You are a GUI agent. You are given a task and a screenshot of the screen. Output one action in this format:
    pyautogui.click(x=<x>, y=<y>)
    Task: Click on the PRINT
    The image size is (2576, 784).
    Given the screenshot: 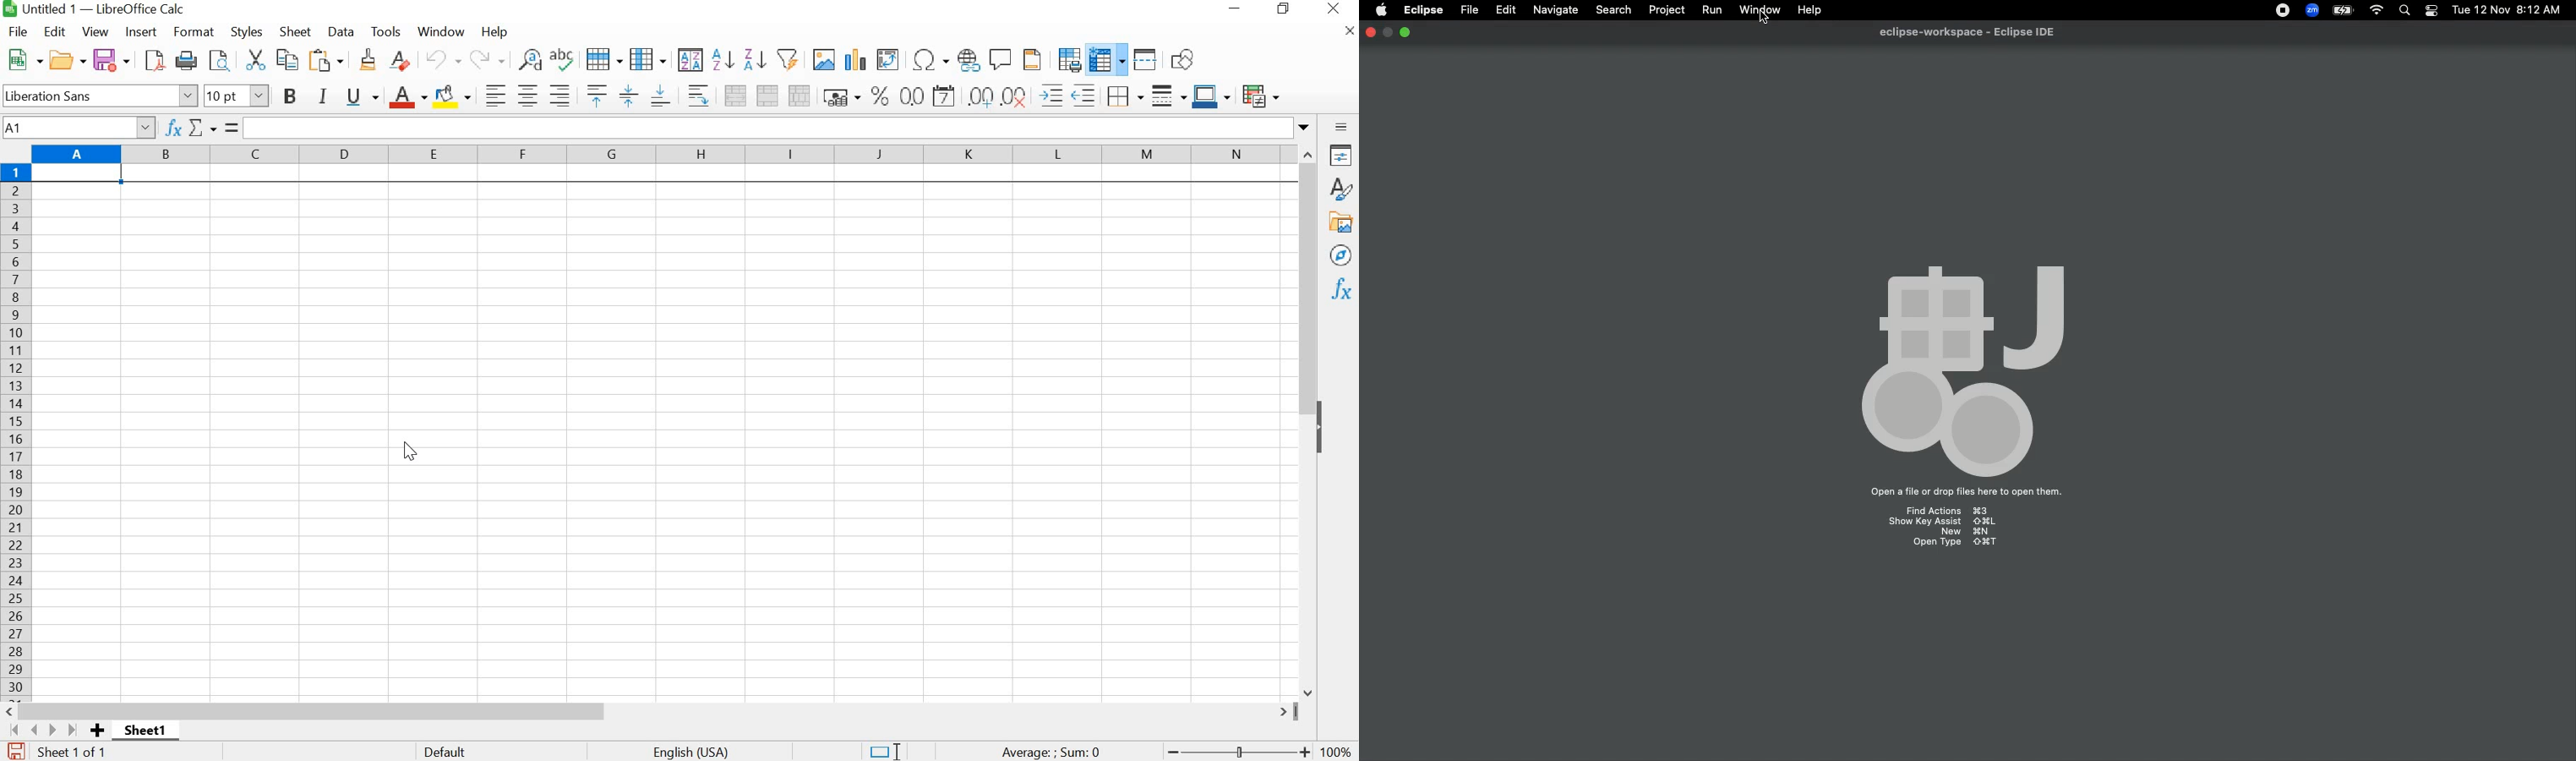 What is the action you would take?
    pyautogui.click(x=186, y=61)
    